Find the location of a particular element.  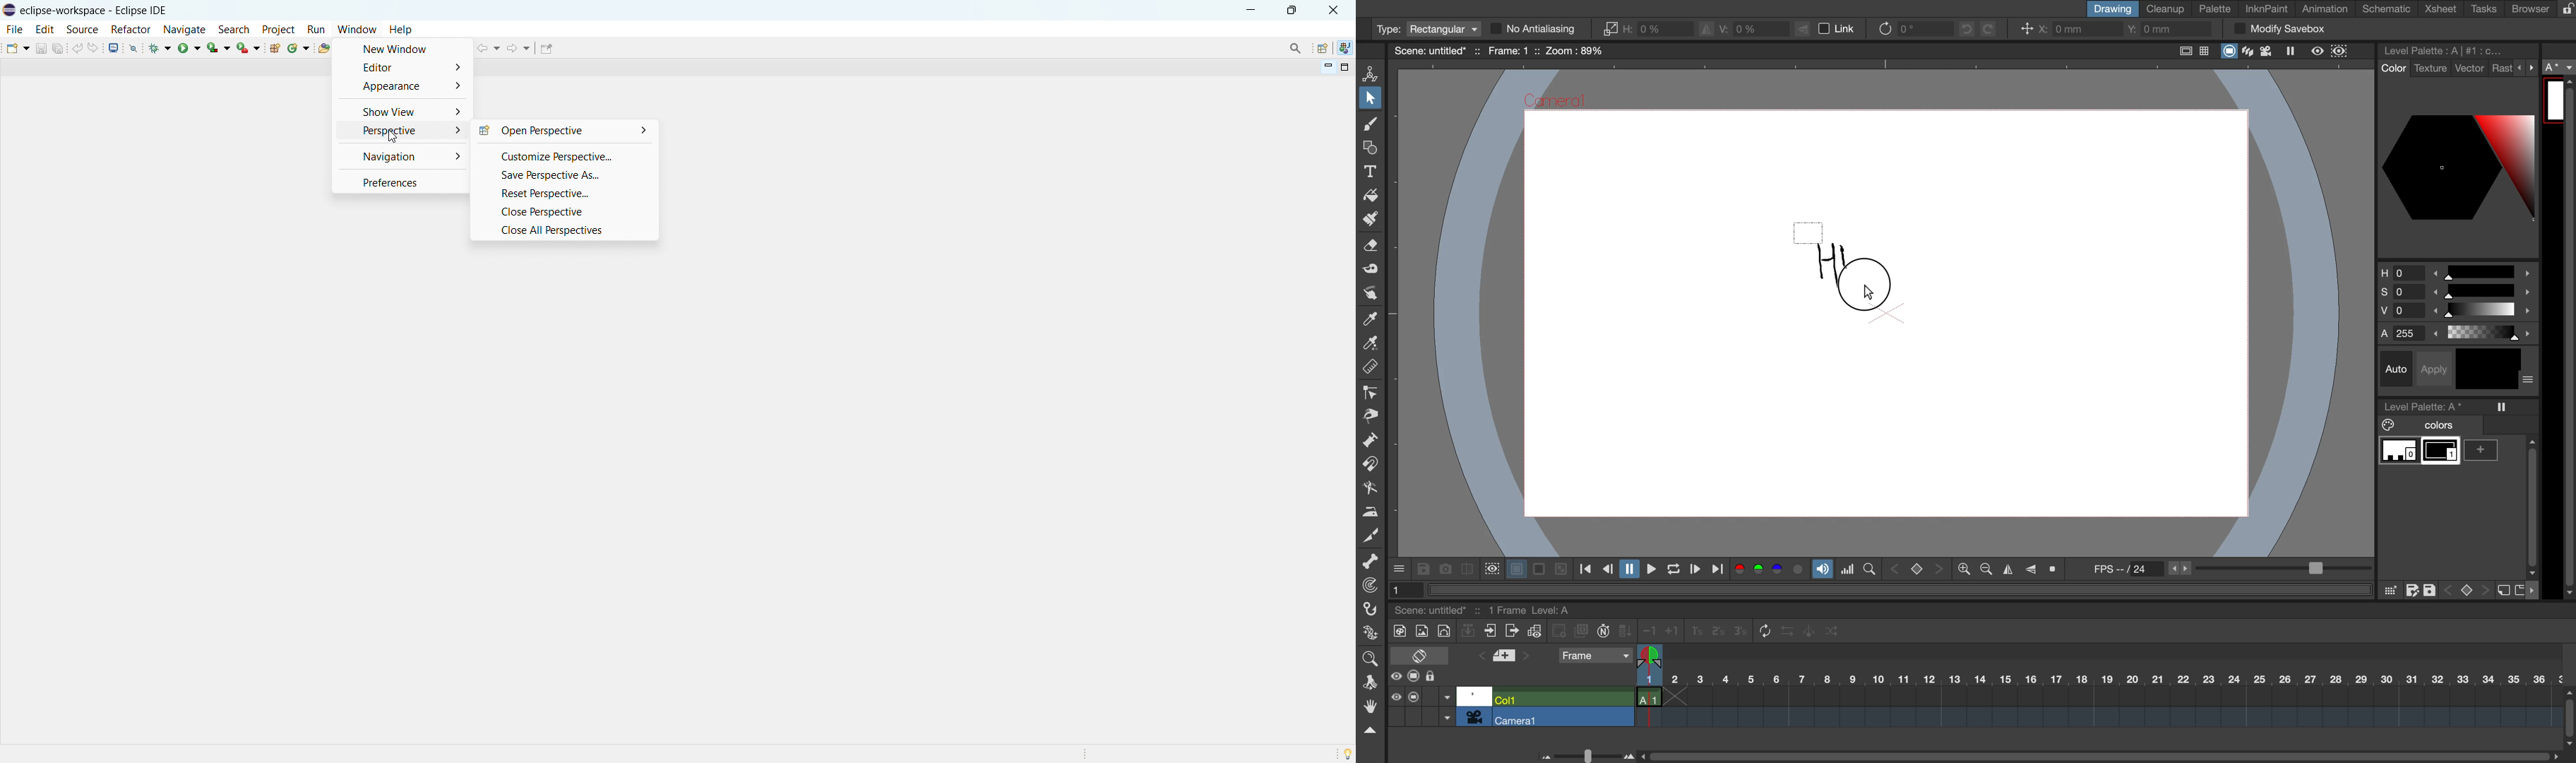

save perspective as is located at coordinates (562, 175).